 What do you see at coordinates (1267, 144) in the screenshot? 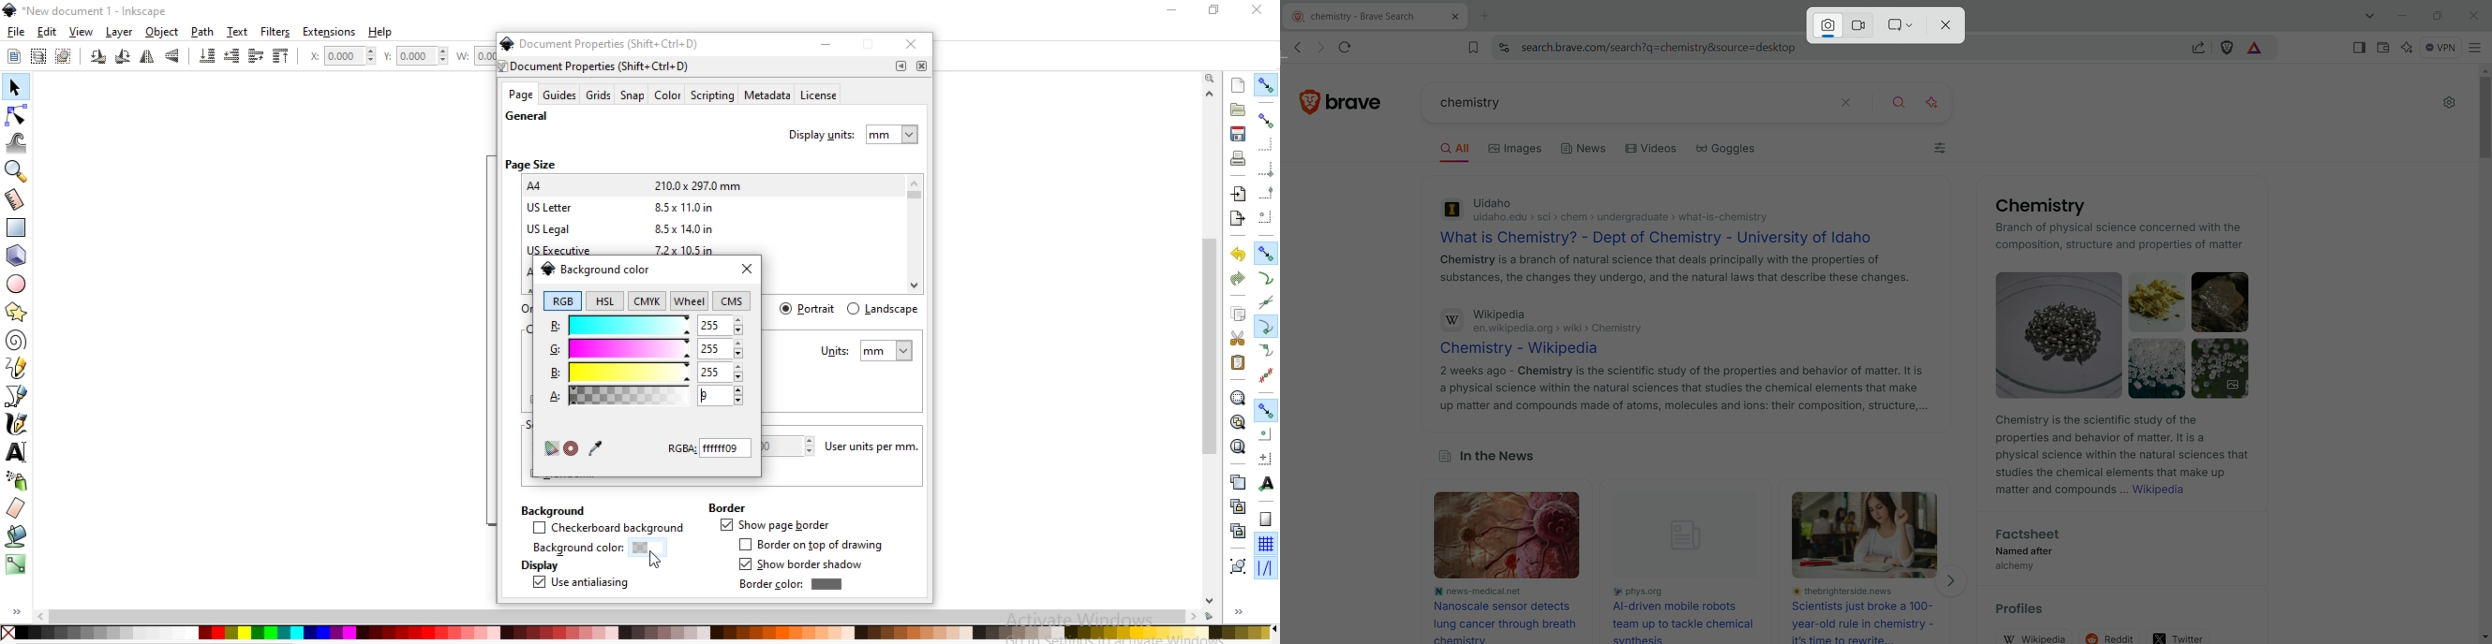
I see `snap to edges of bounding box` at bounding box center [1267, 144].